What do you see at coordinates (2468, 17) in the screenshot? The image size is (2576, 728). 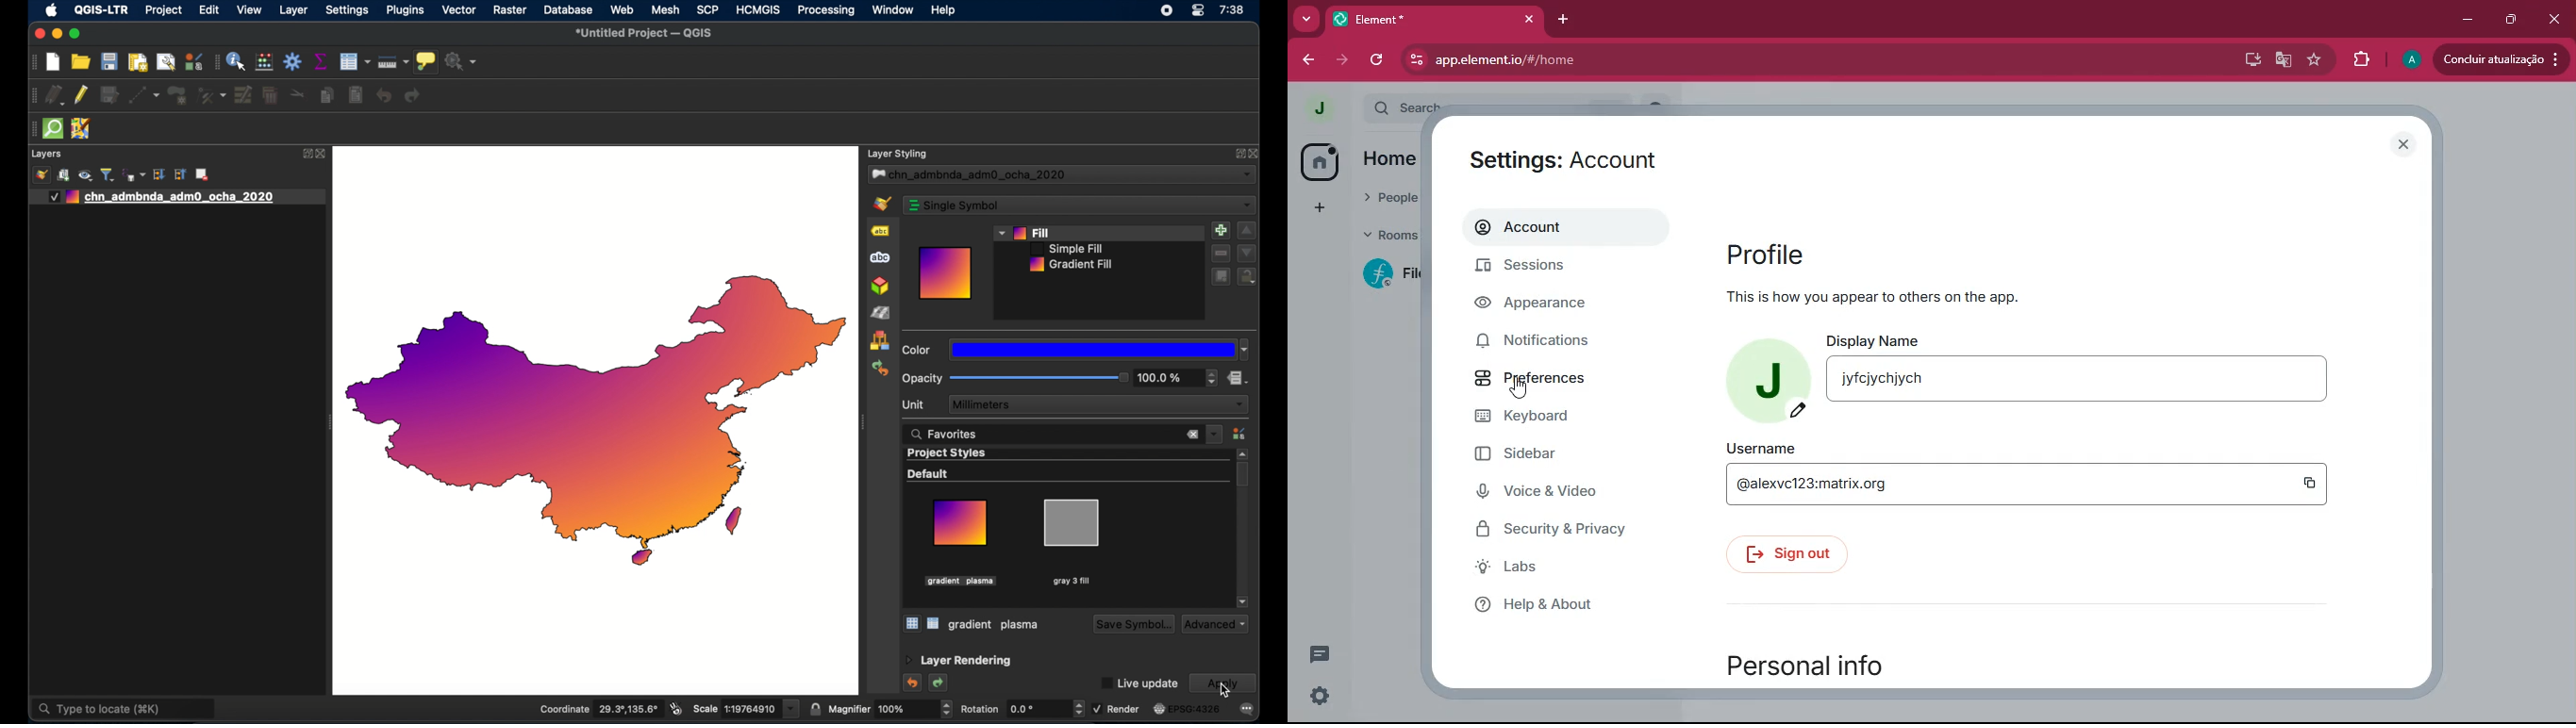 I see `minimize` at bounding box center [2468, 17].